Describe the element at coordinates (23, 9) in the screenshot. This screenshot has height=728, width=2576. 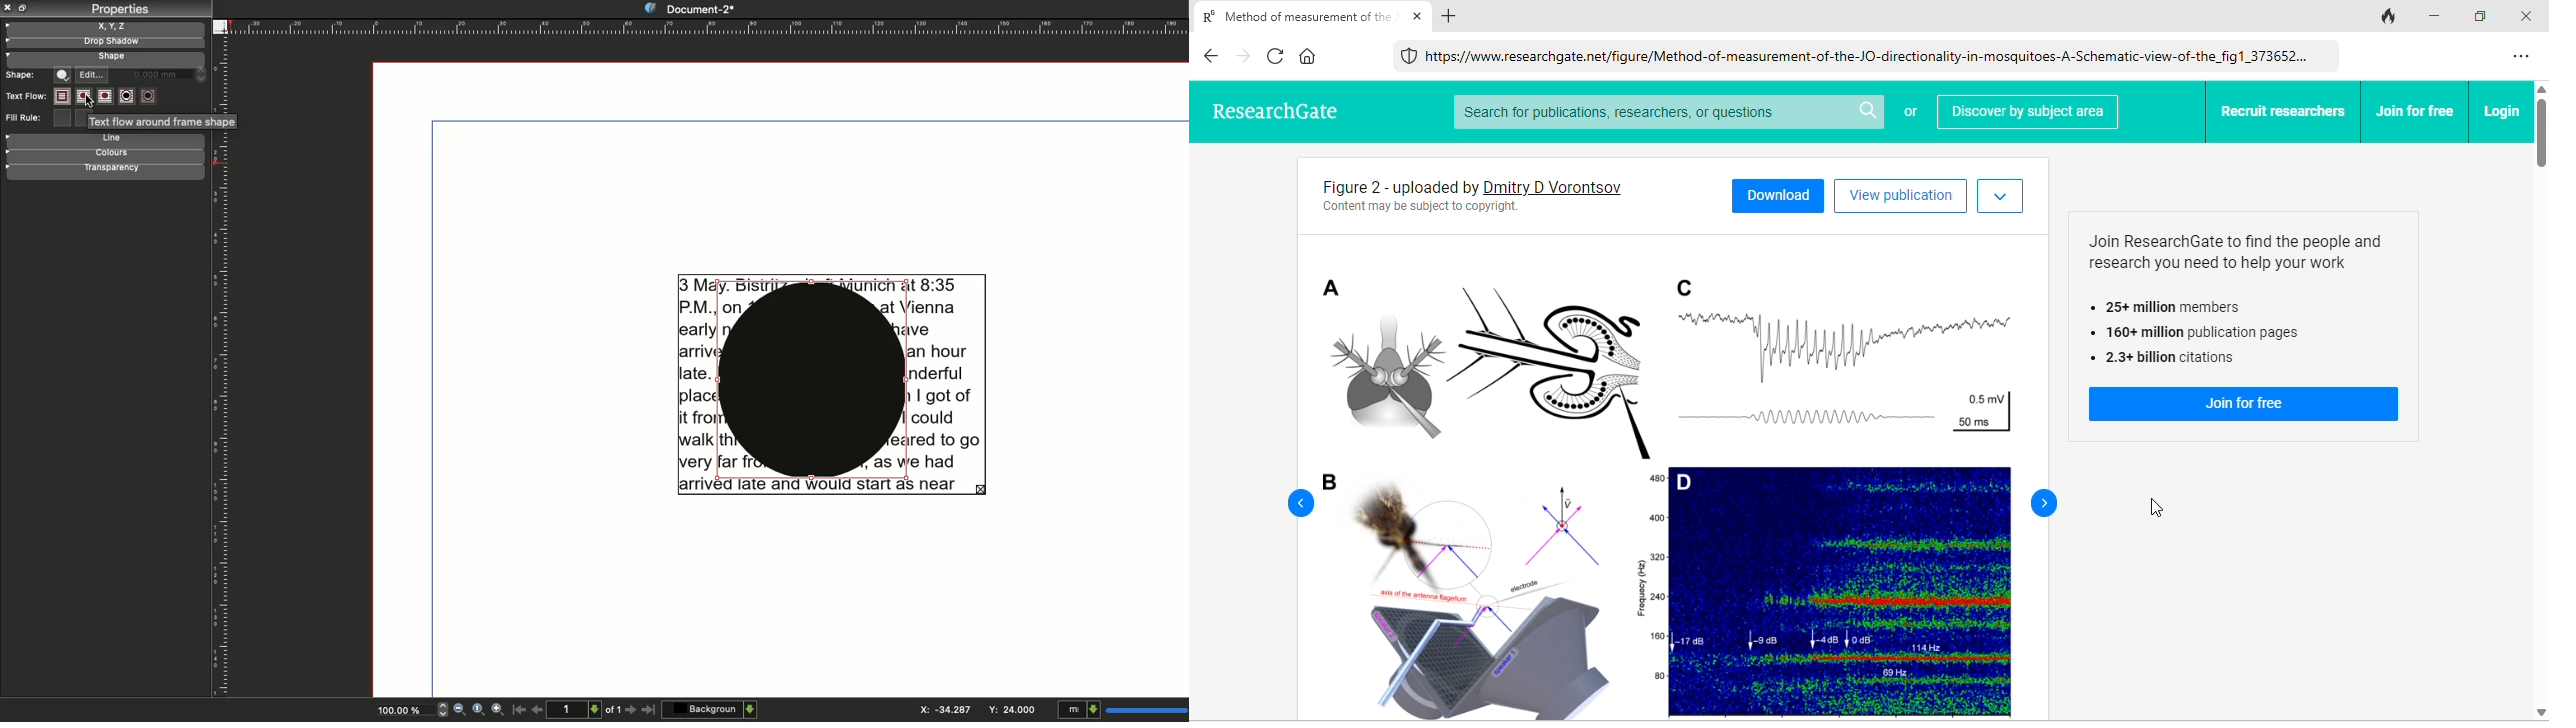
I see `Copy` at that location.